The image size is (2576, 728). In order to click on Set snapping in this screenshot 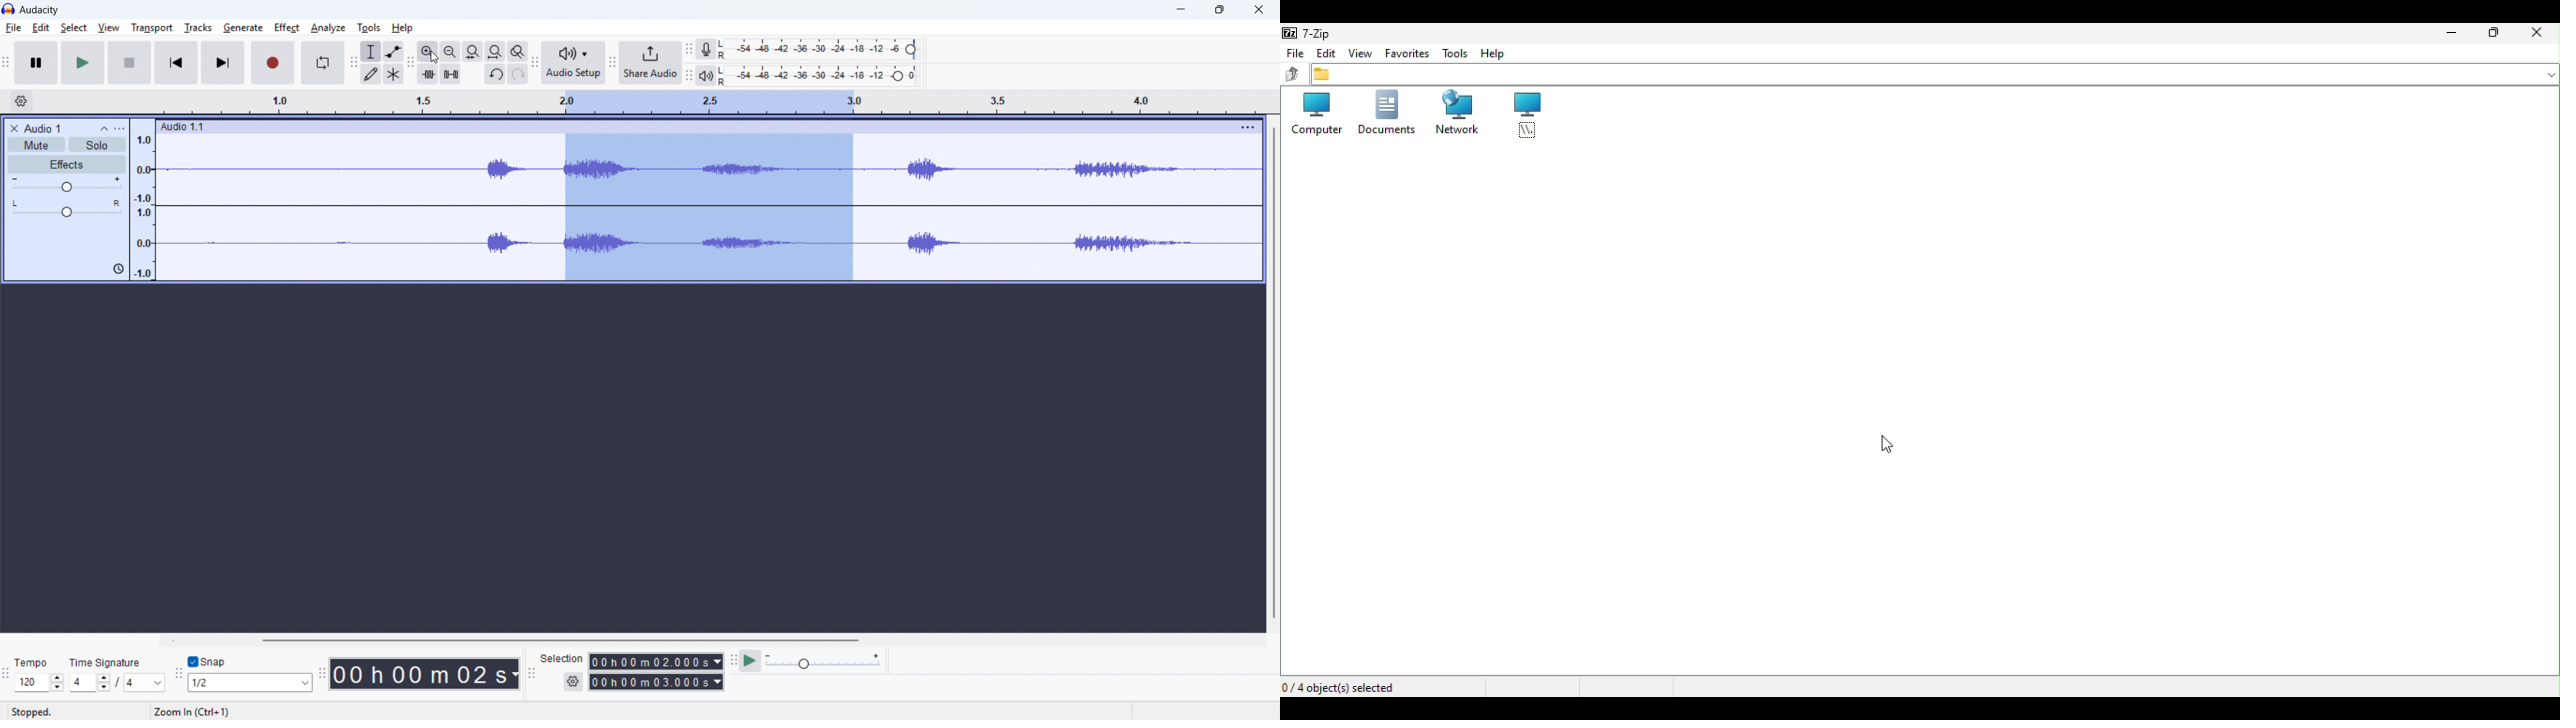, I will do `click(251, 683)`.